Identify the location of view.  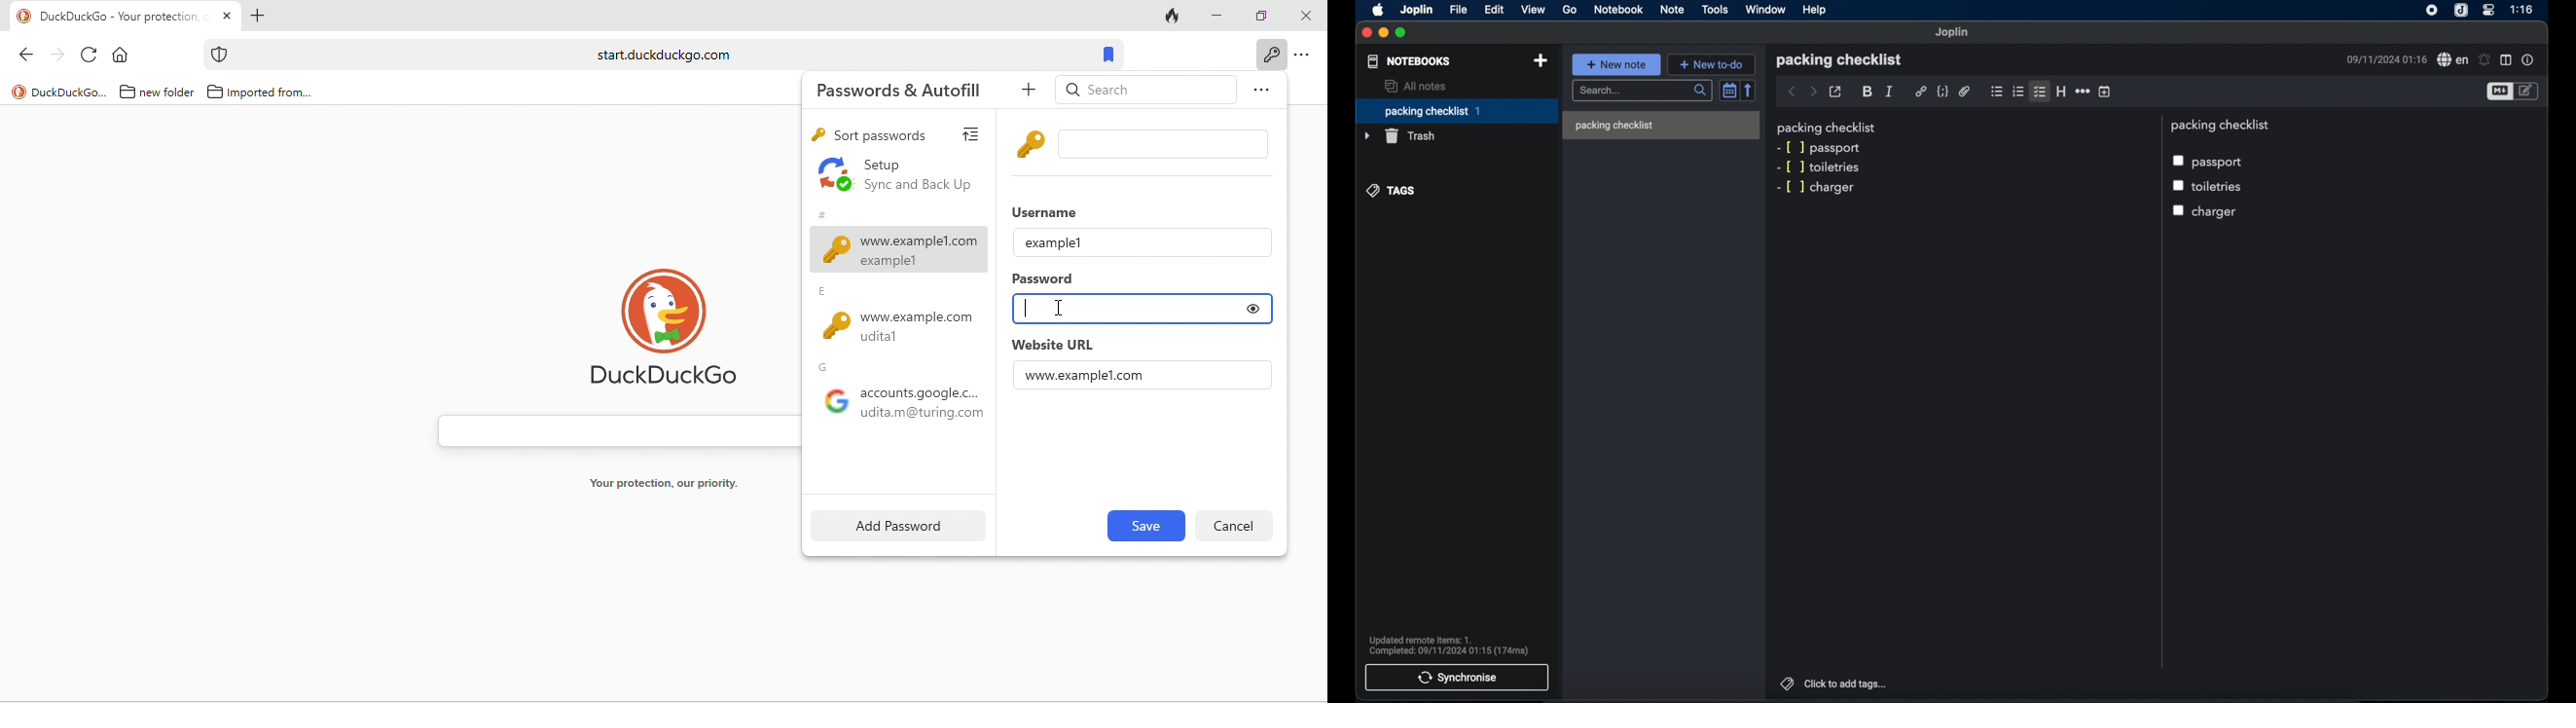
(1534, 9).